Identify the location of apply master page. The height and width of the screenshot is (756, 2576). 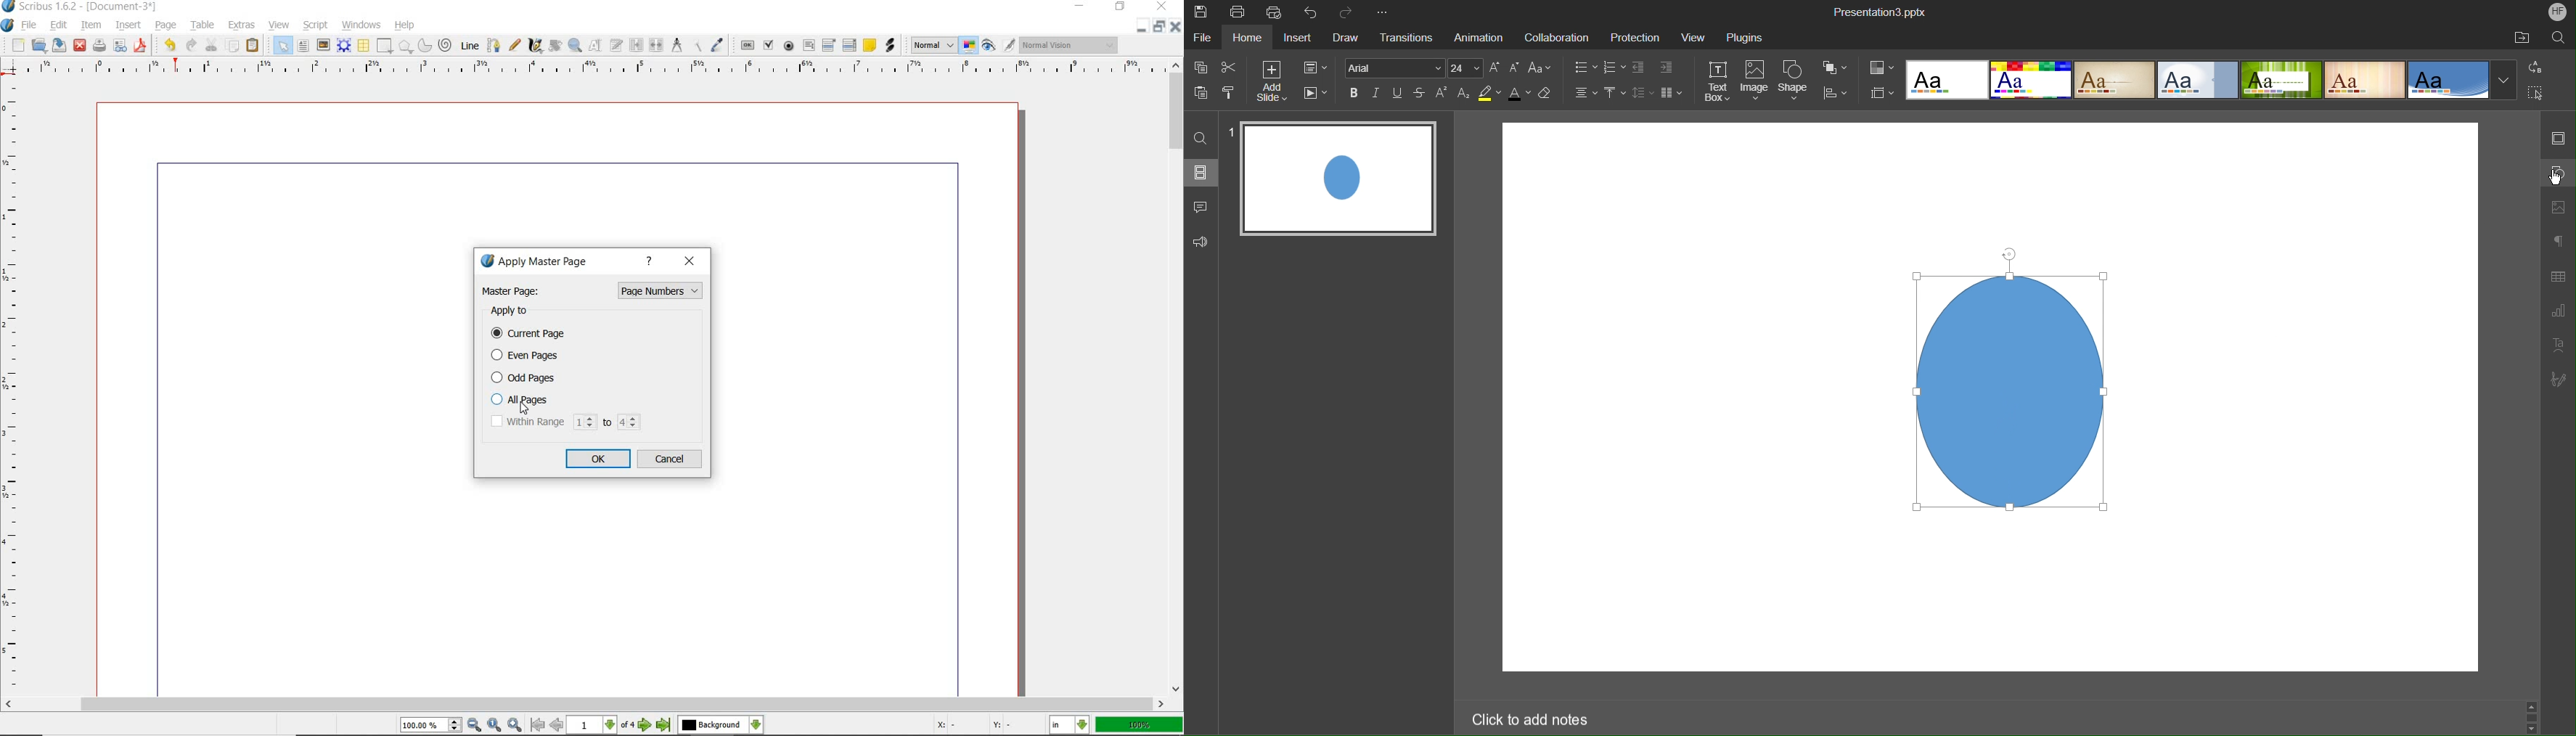
(539, 263).